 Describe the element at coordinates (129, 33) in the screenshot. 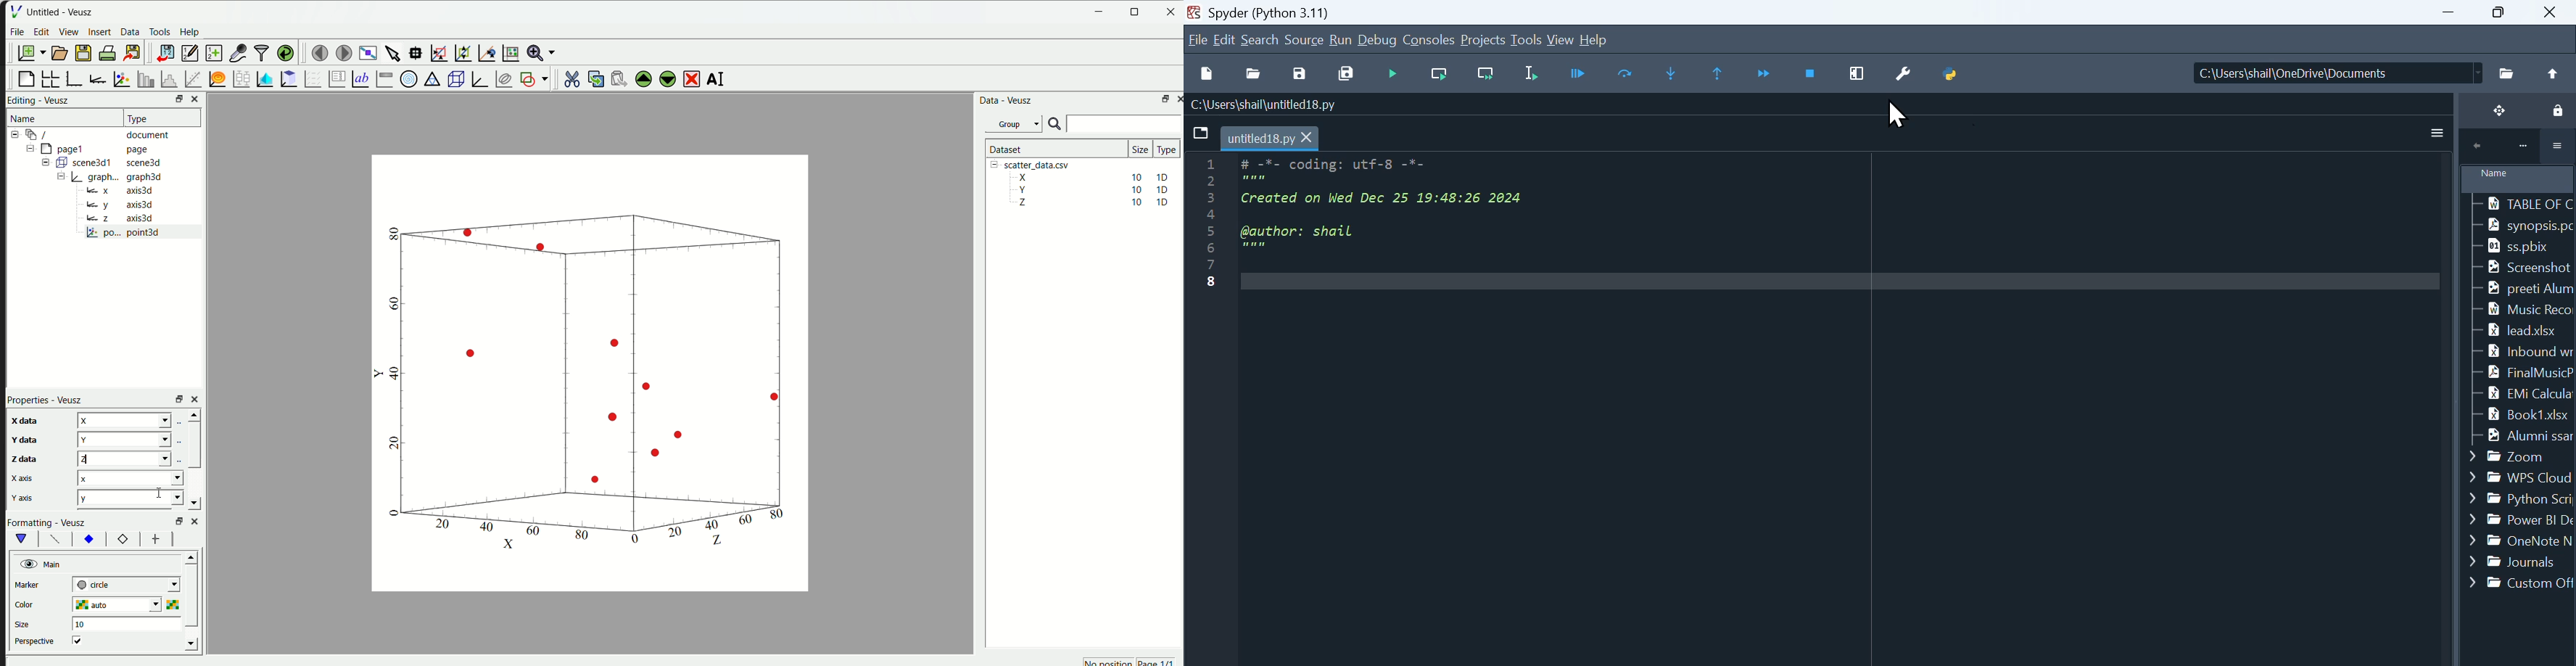

I see `Data` at that location.